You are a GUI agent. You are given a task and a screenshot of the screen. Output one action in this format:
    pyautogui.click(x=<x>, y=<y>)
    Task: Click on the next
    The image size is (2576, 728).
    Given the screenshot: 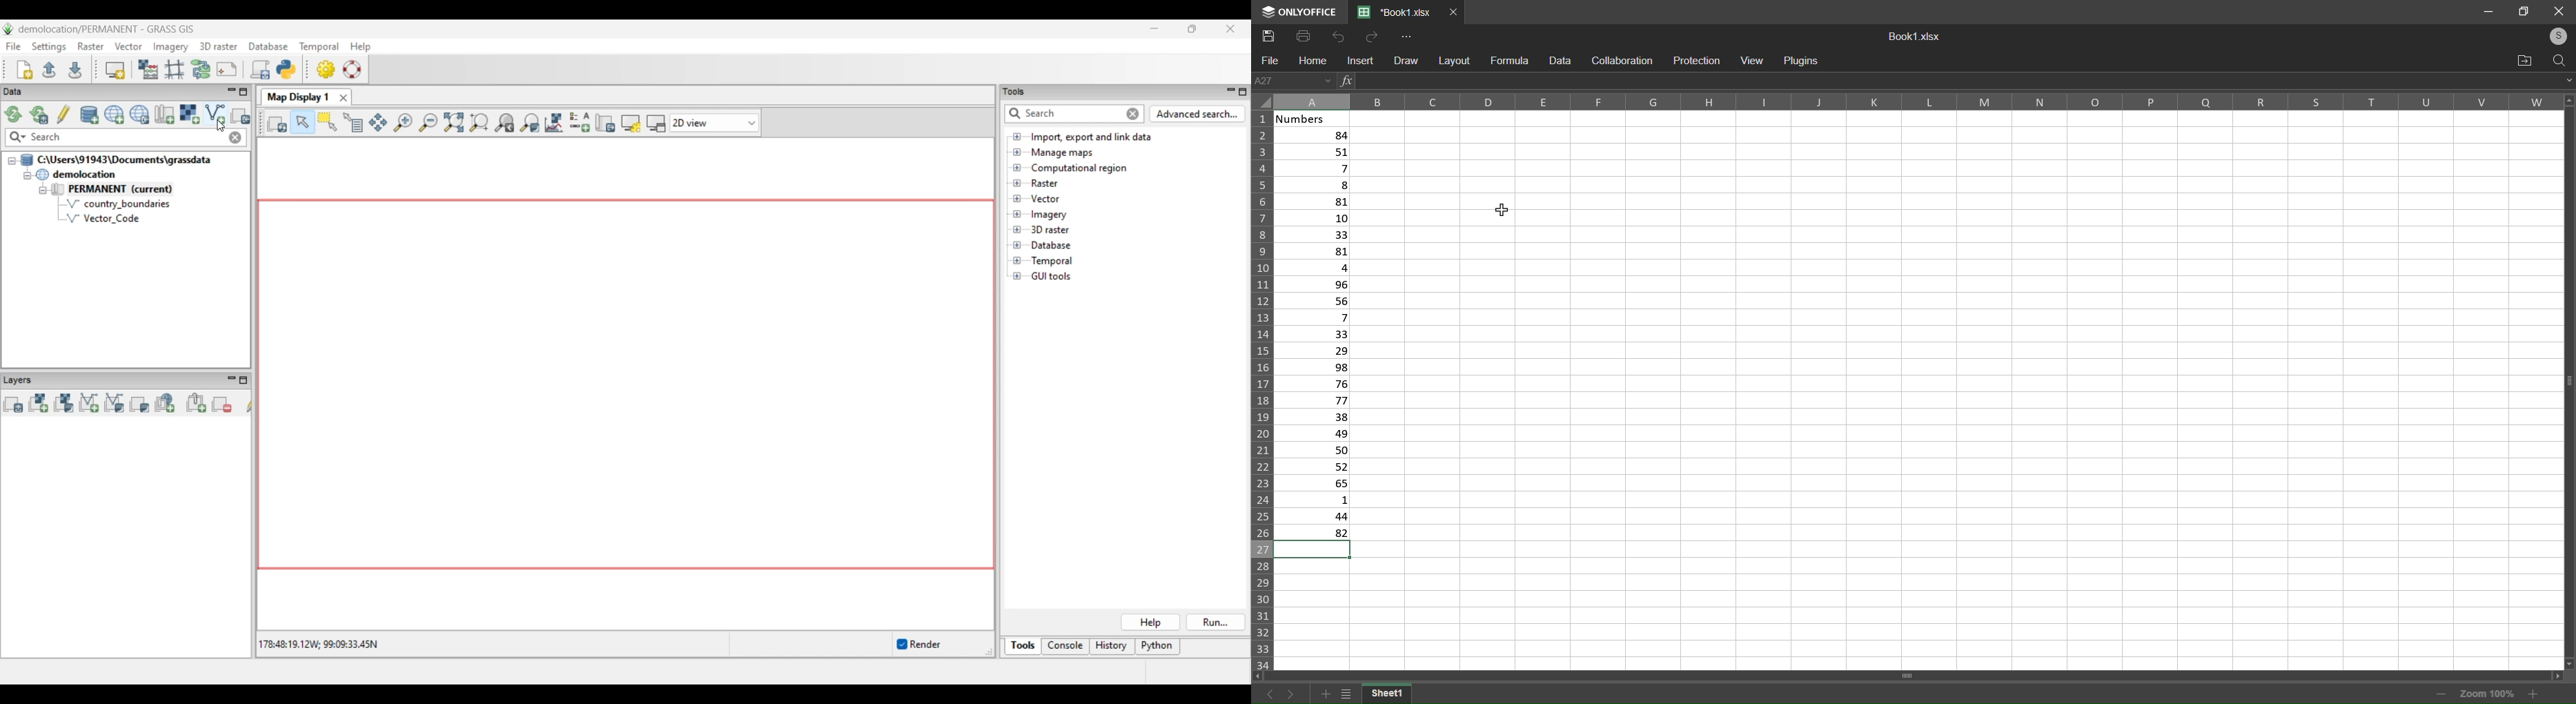 What is the action you would take?
    pyautogui.click(x=1288, y=693)
    